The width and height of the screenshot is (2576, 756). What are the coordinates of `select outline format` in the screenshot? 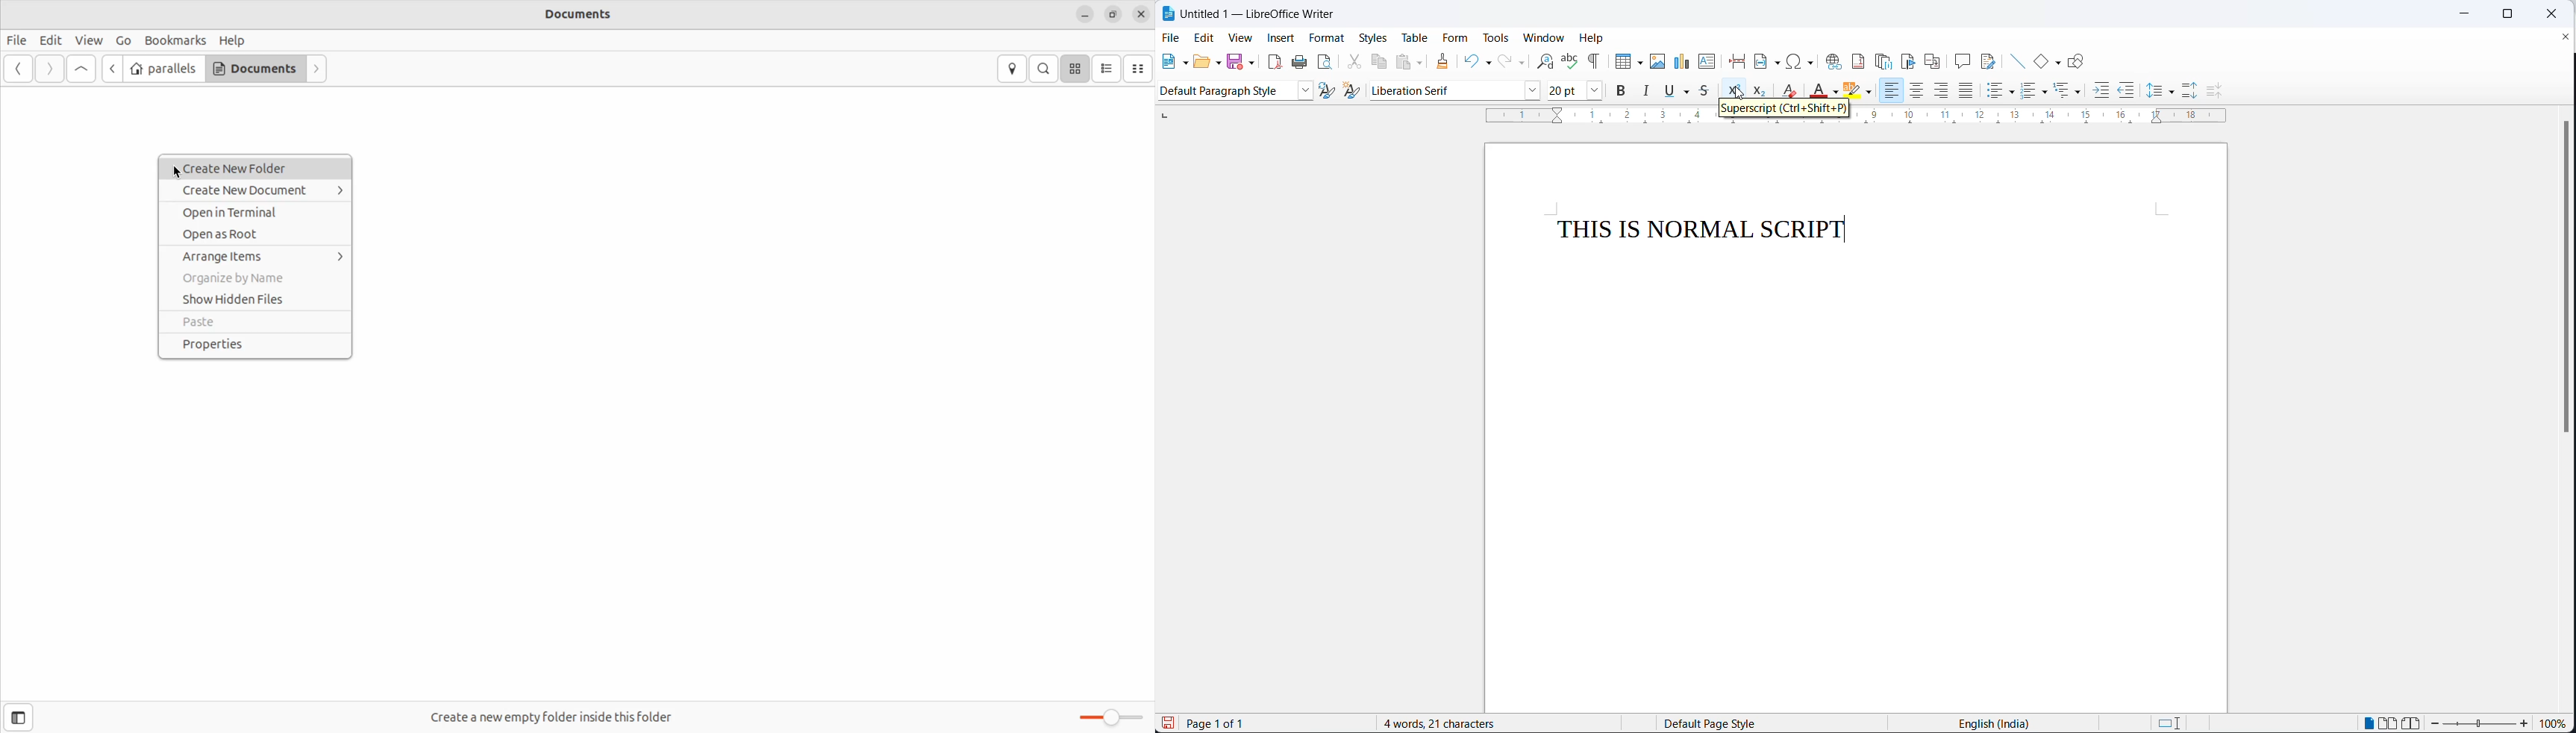 It's located at (2069, 90).